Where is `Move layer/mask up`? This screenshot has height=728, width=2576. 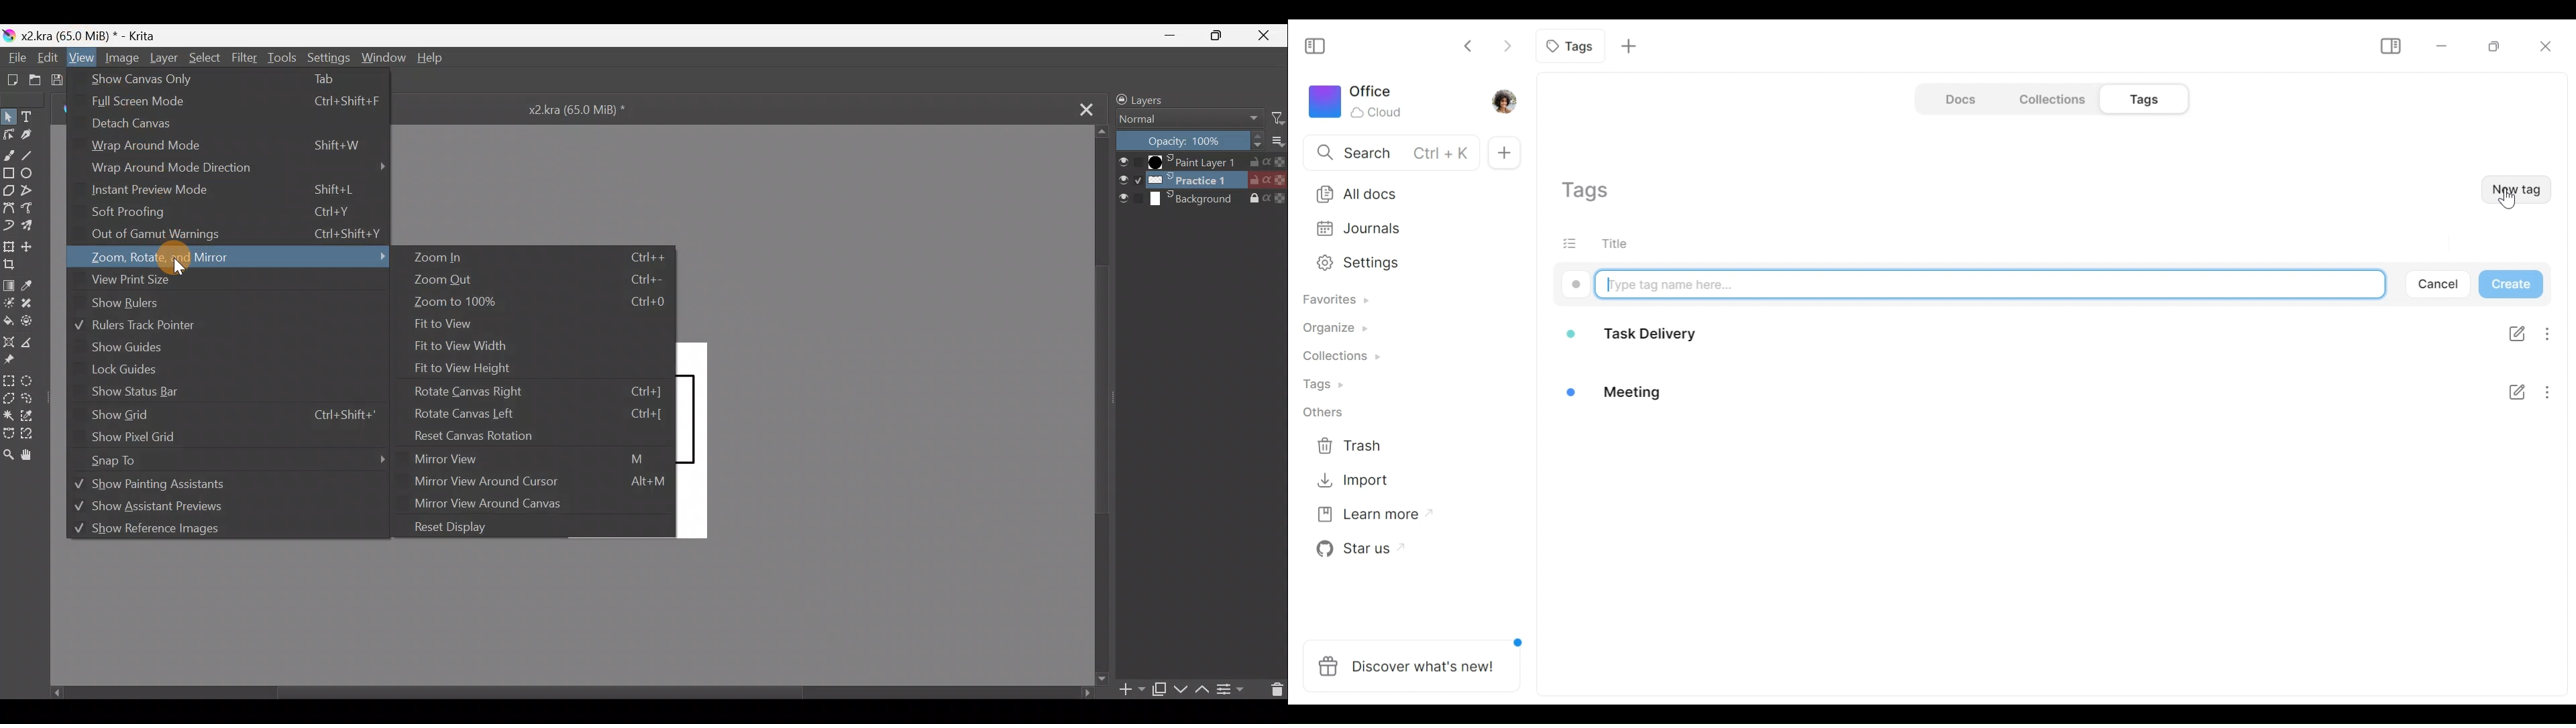
Move layer/mask up is located at coordinates (1202, 691).